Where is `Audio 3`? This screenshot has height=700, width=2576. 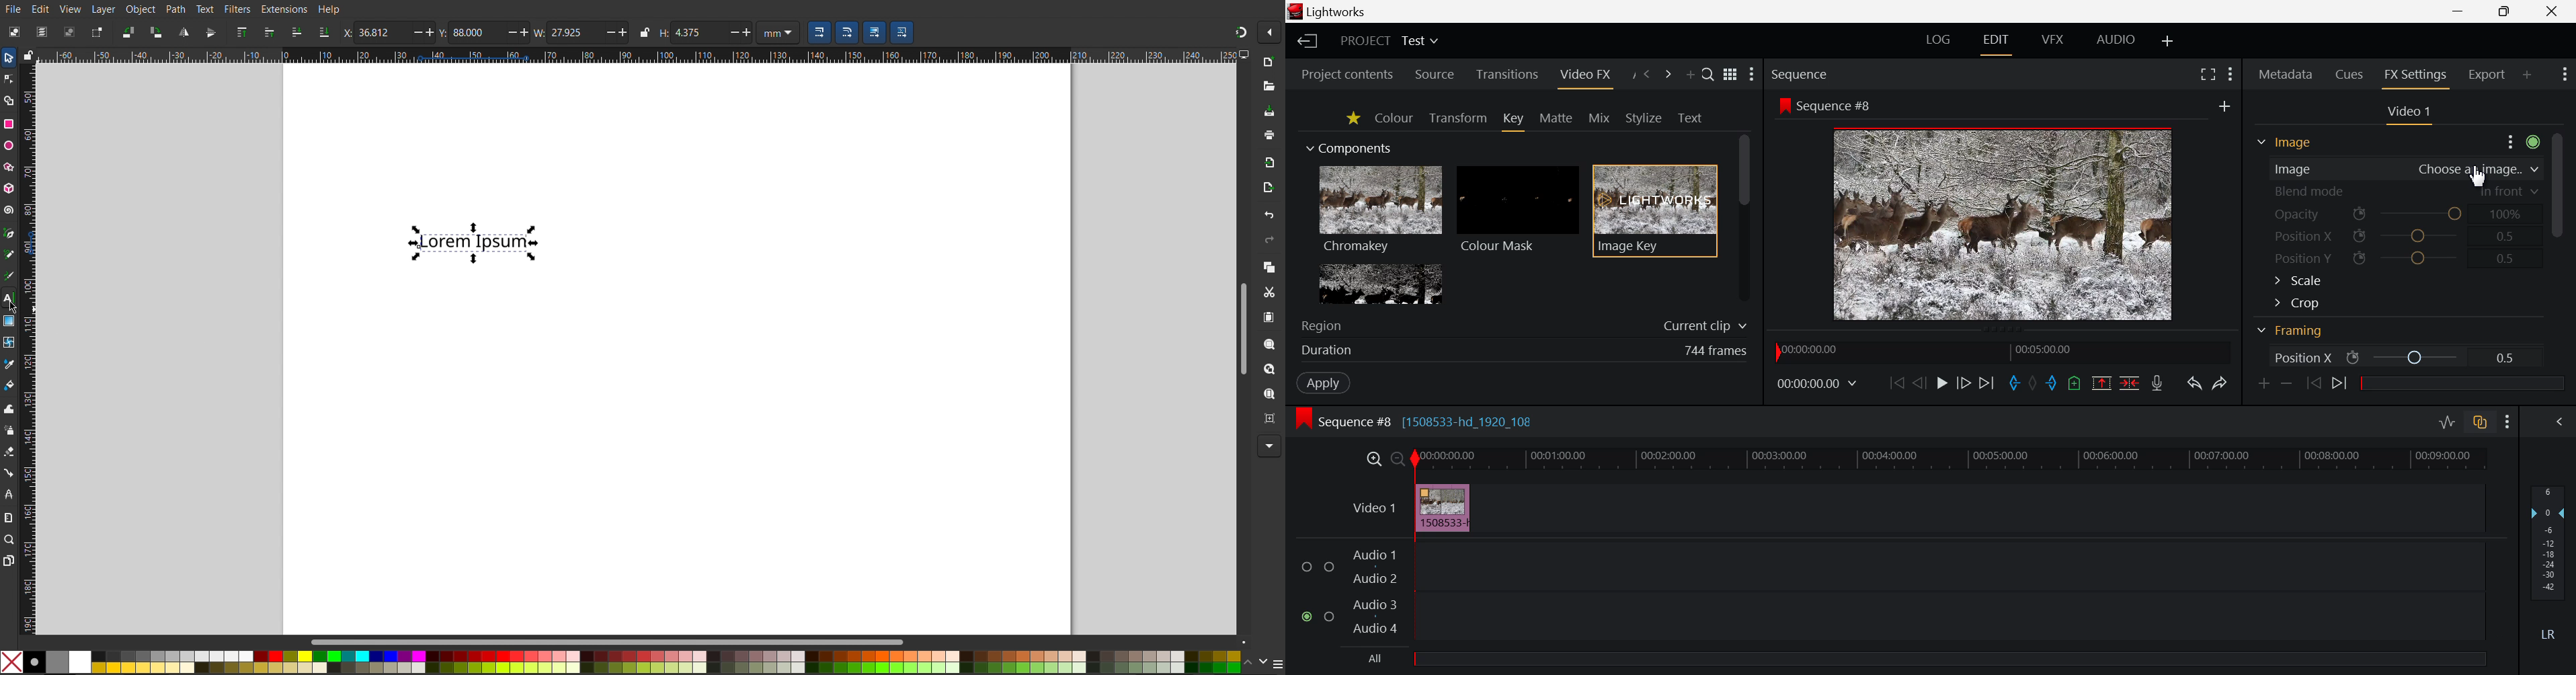
Audio 3 is located at coordinates (1376, 604).